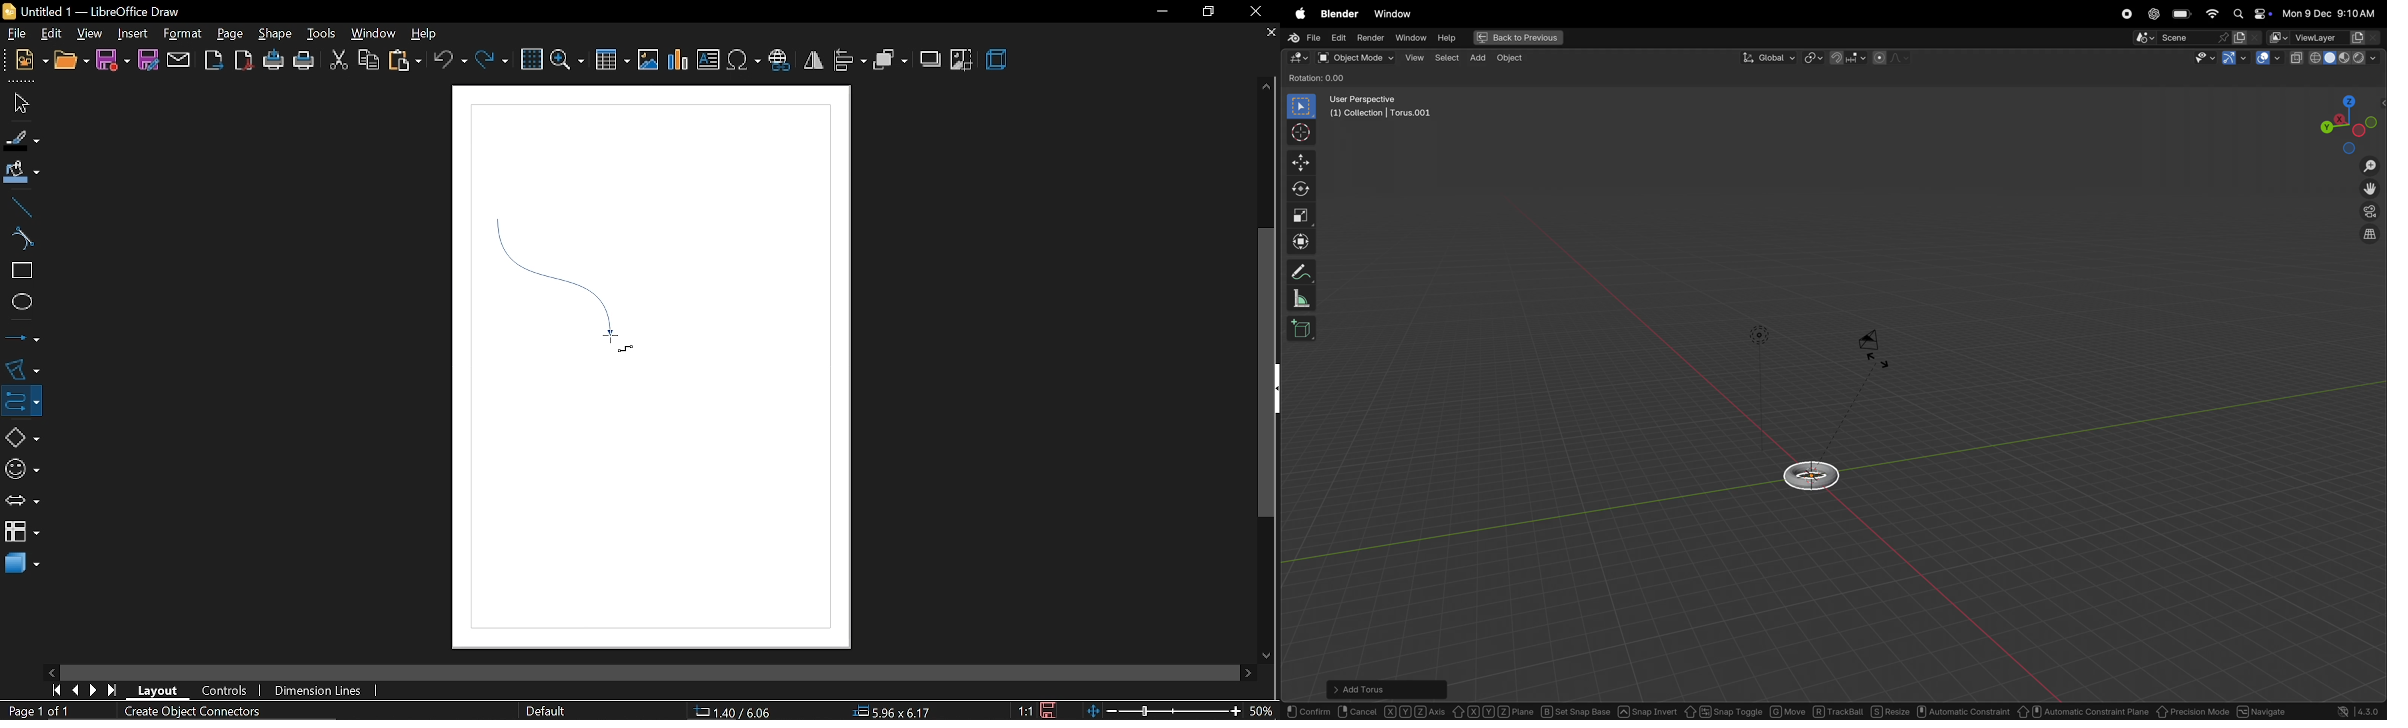 The height and width of the screenshot is (728, 2408). What do you see at coordinates (450, 61) in the screenshot?
I see `undo` at bounding box center [450, 61].